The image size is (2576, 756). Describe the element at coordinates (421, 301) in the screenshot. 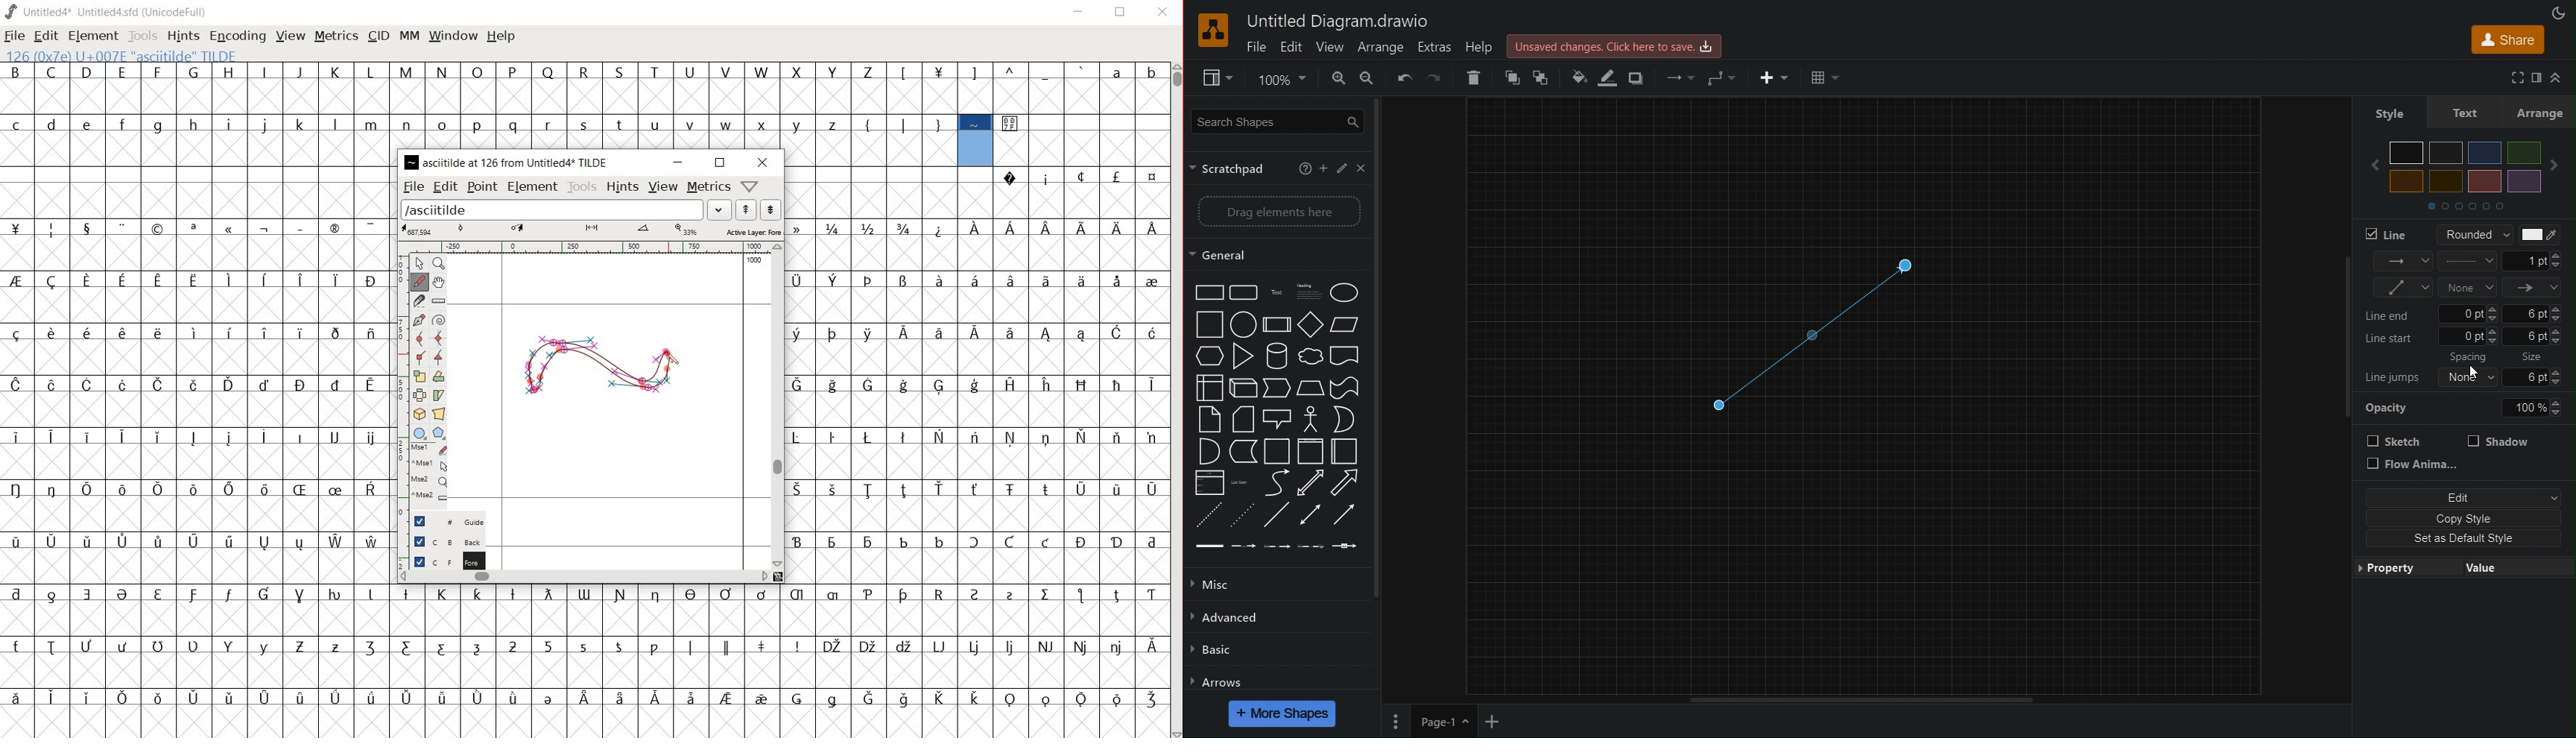

I see `cut splines in two` at that location.